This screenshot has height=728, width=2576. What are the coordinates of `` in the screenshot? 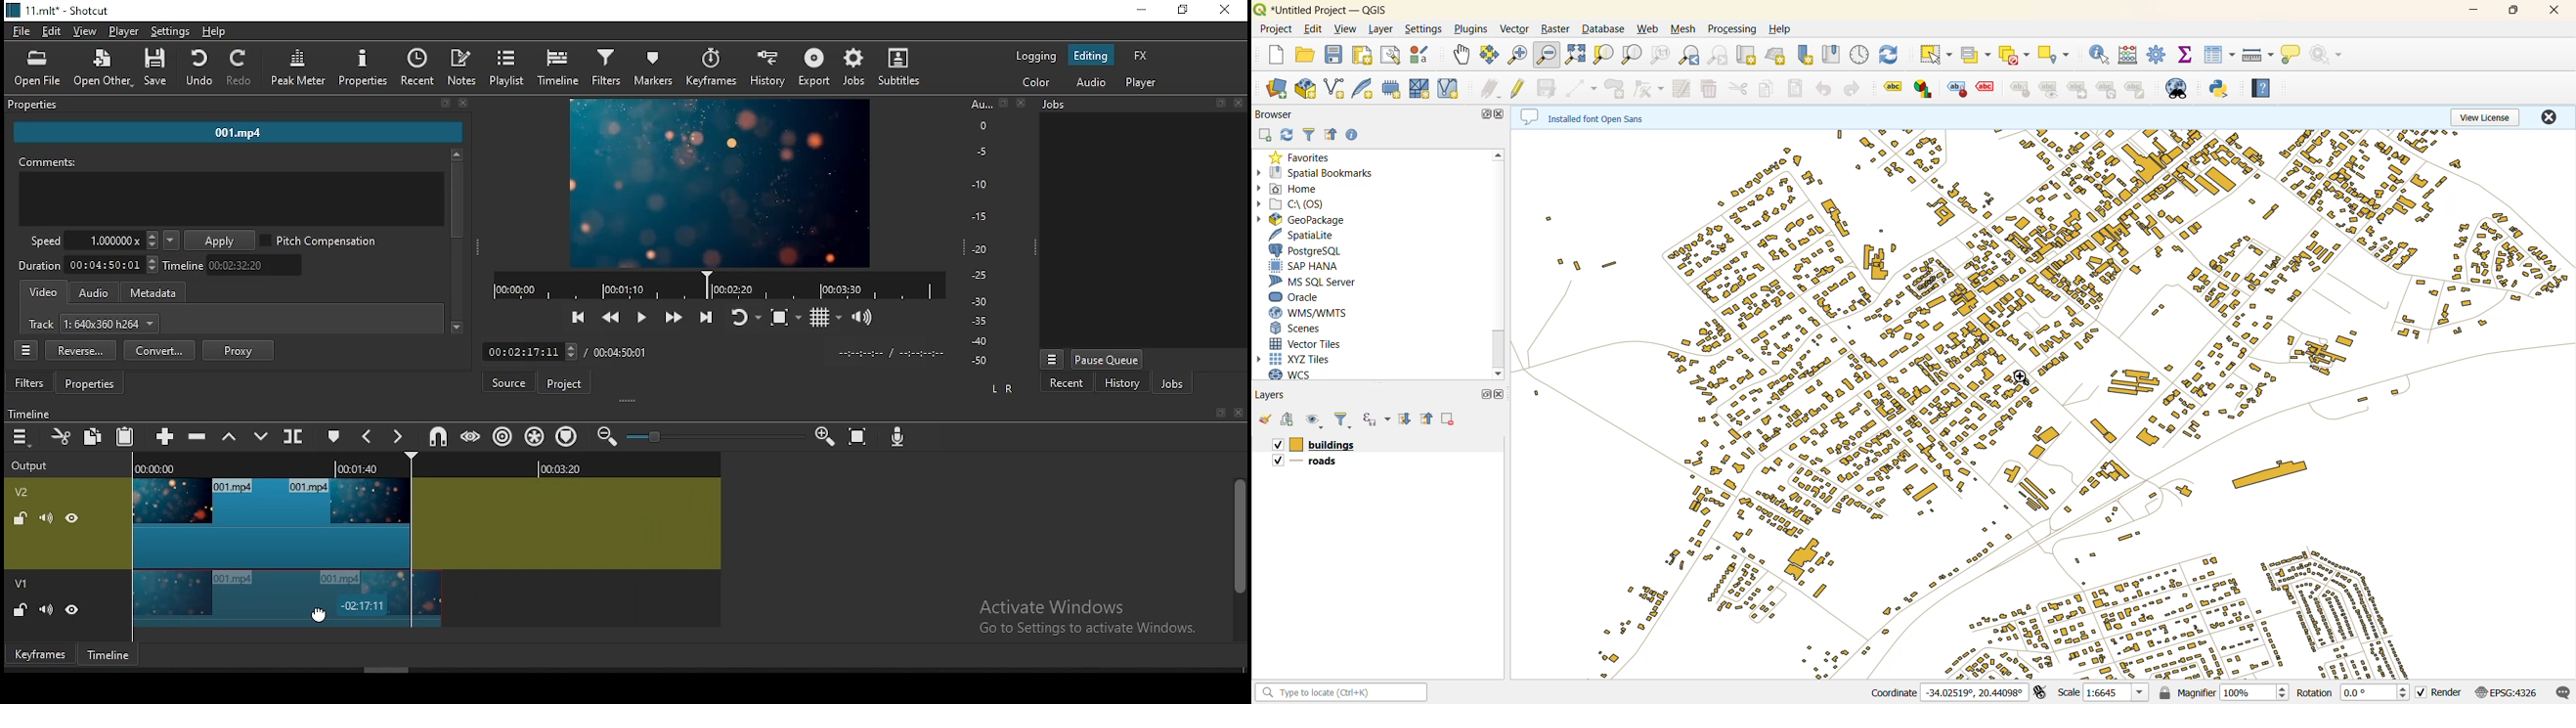 It's located at (29, 412).